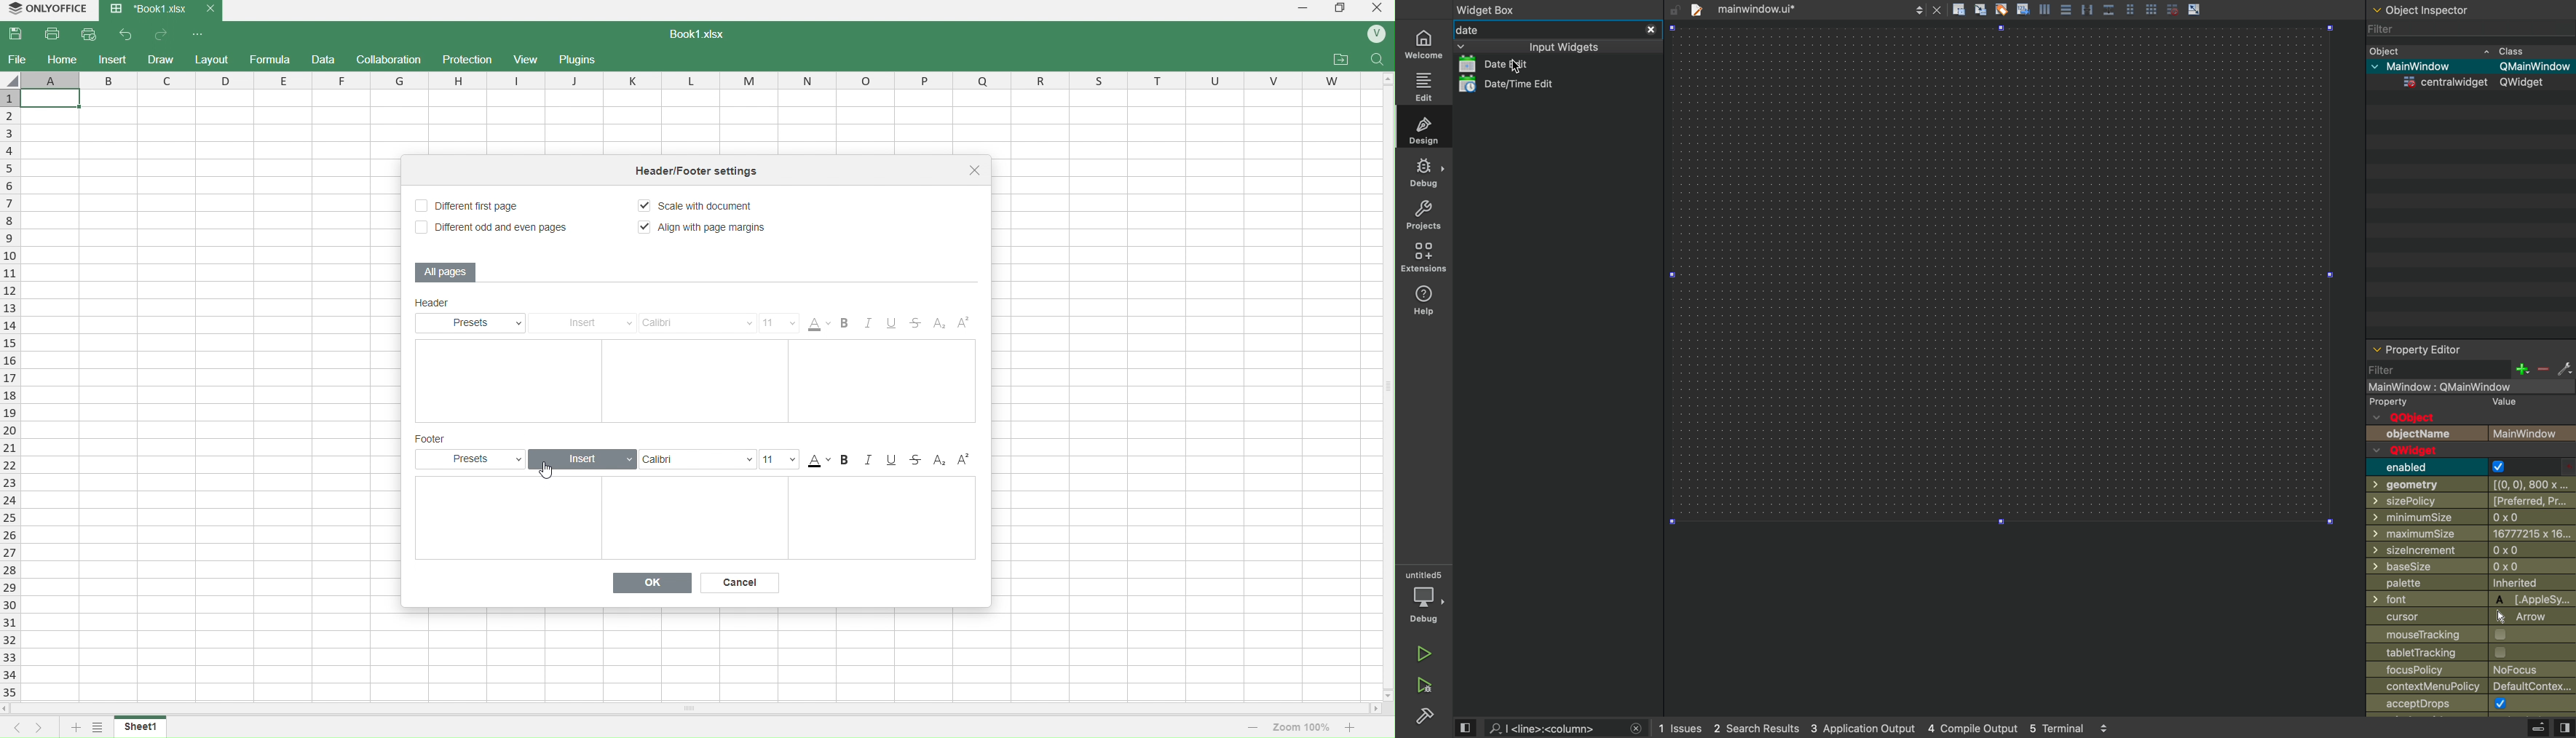  What do you see at coordinates (1555, 727) in the screenshot?
I see `search` at bounding box center [1555, 727].